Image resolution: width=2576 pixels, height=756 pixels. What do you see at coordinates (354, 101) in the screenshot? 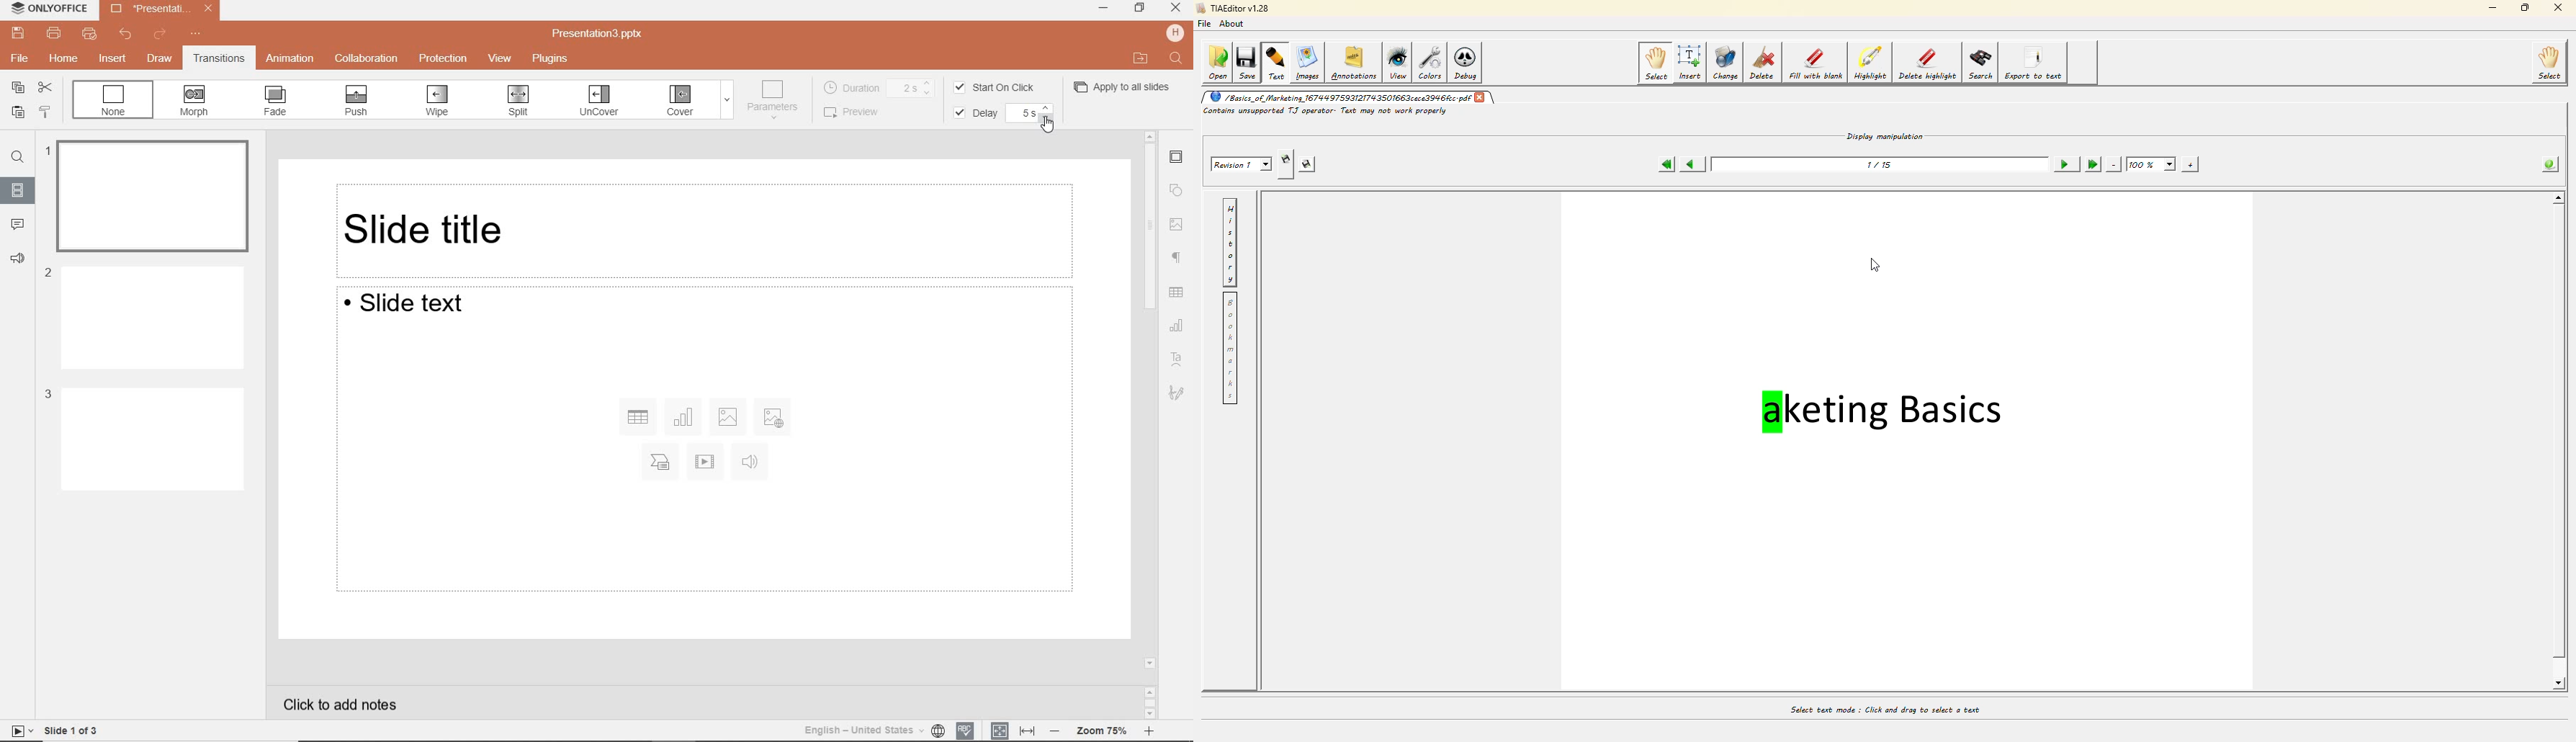
I see `PUSH` at bounding box center [354, 101].